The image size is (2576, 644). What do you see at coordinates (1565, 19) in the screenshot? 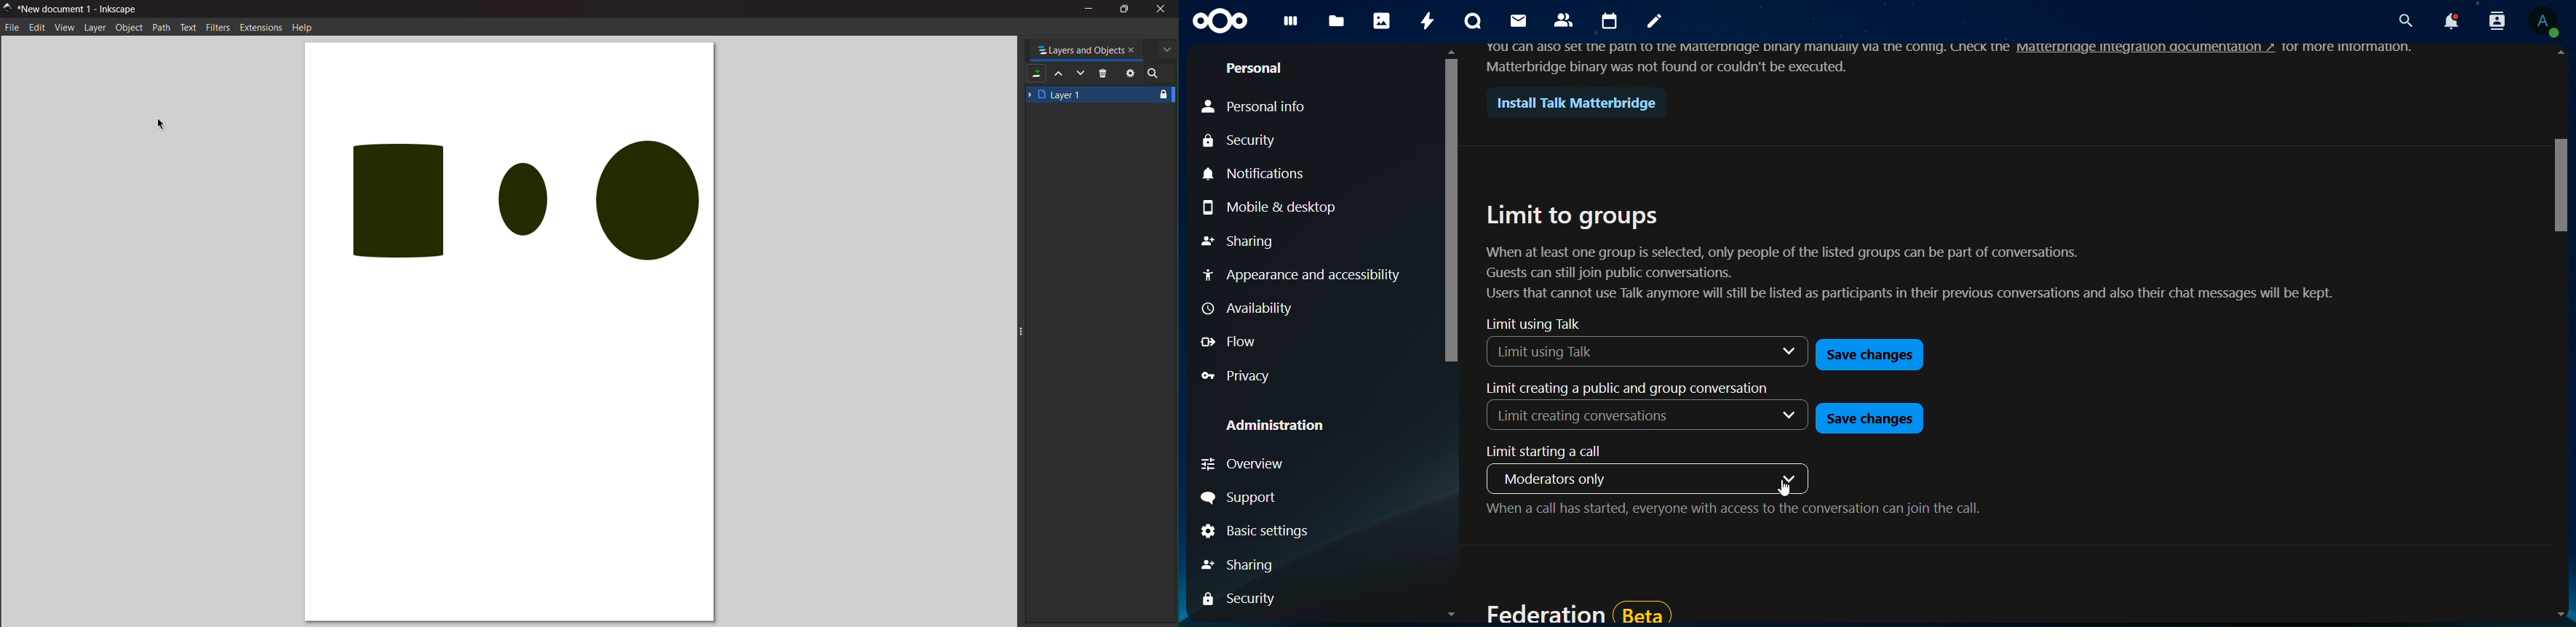
I see `contacts` at bounding box center [1565, 19].